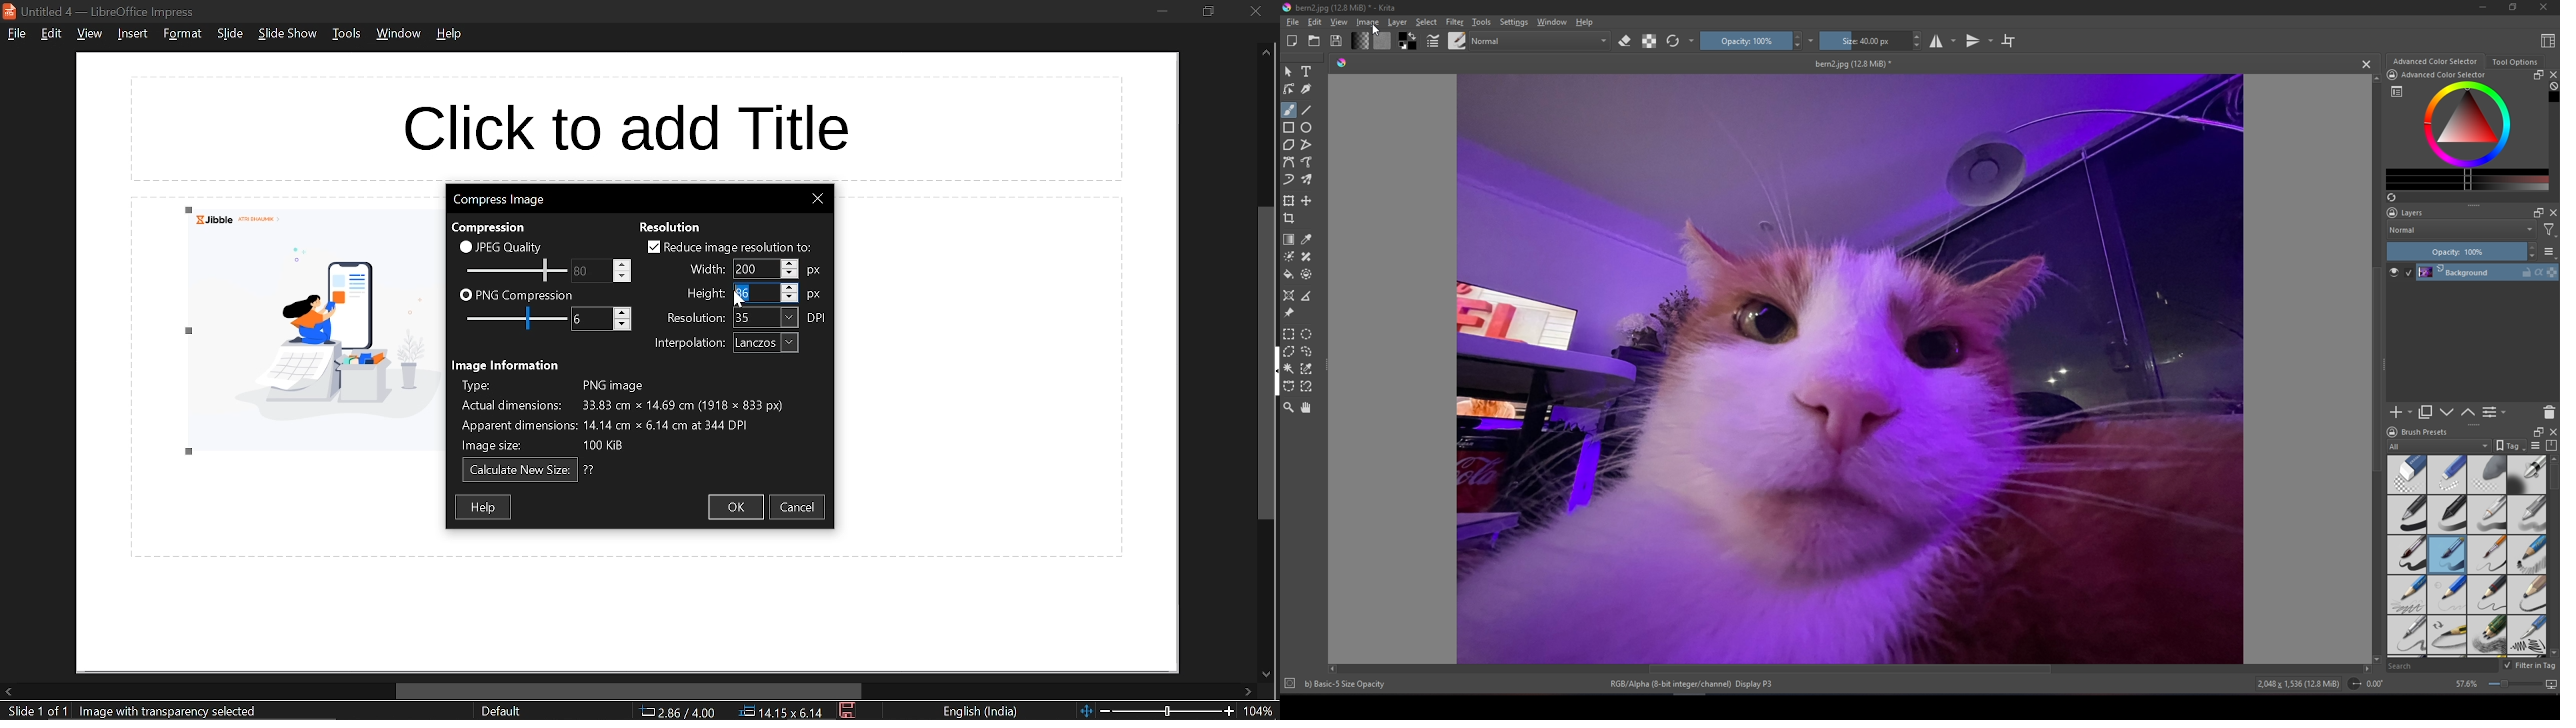 The width and height of the screenshot is (2576, 728). I want to click on move left, so click(8, 691).